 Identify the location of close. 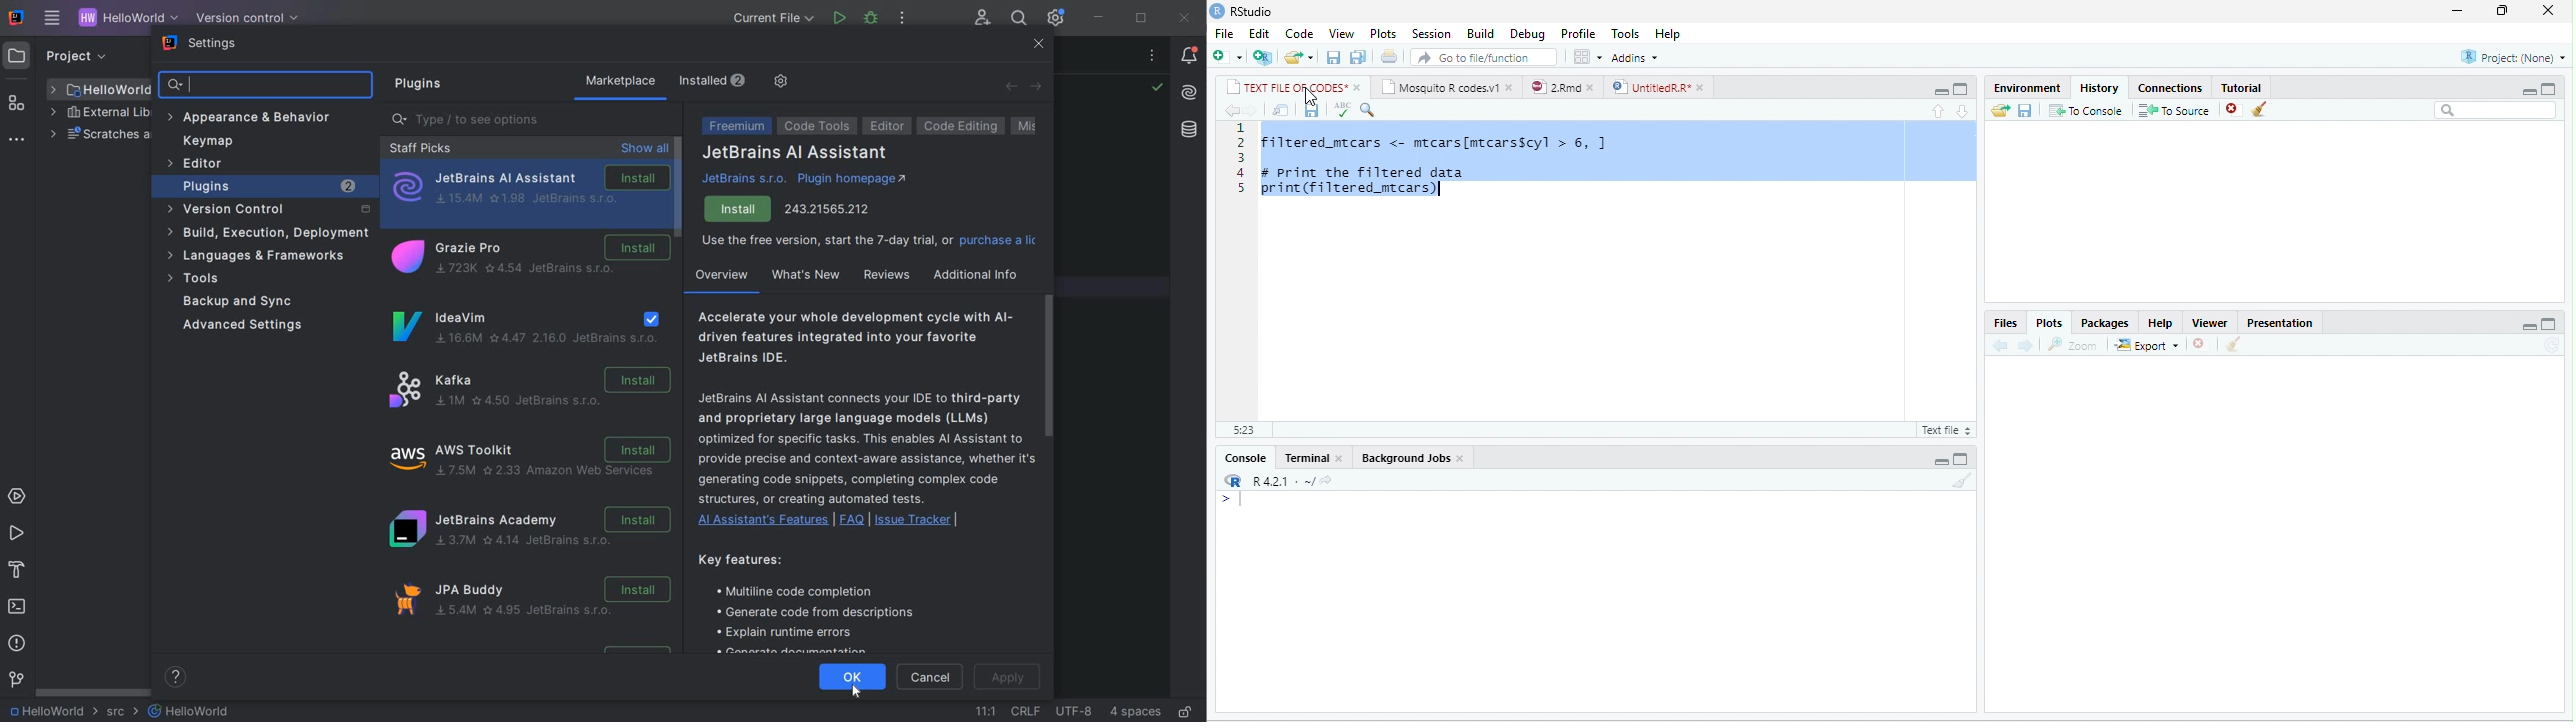
(1592, 88).